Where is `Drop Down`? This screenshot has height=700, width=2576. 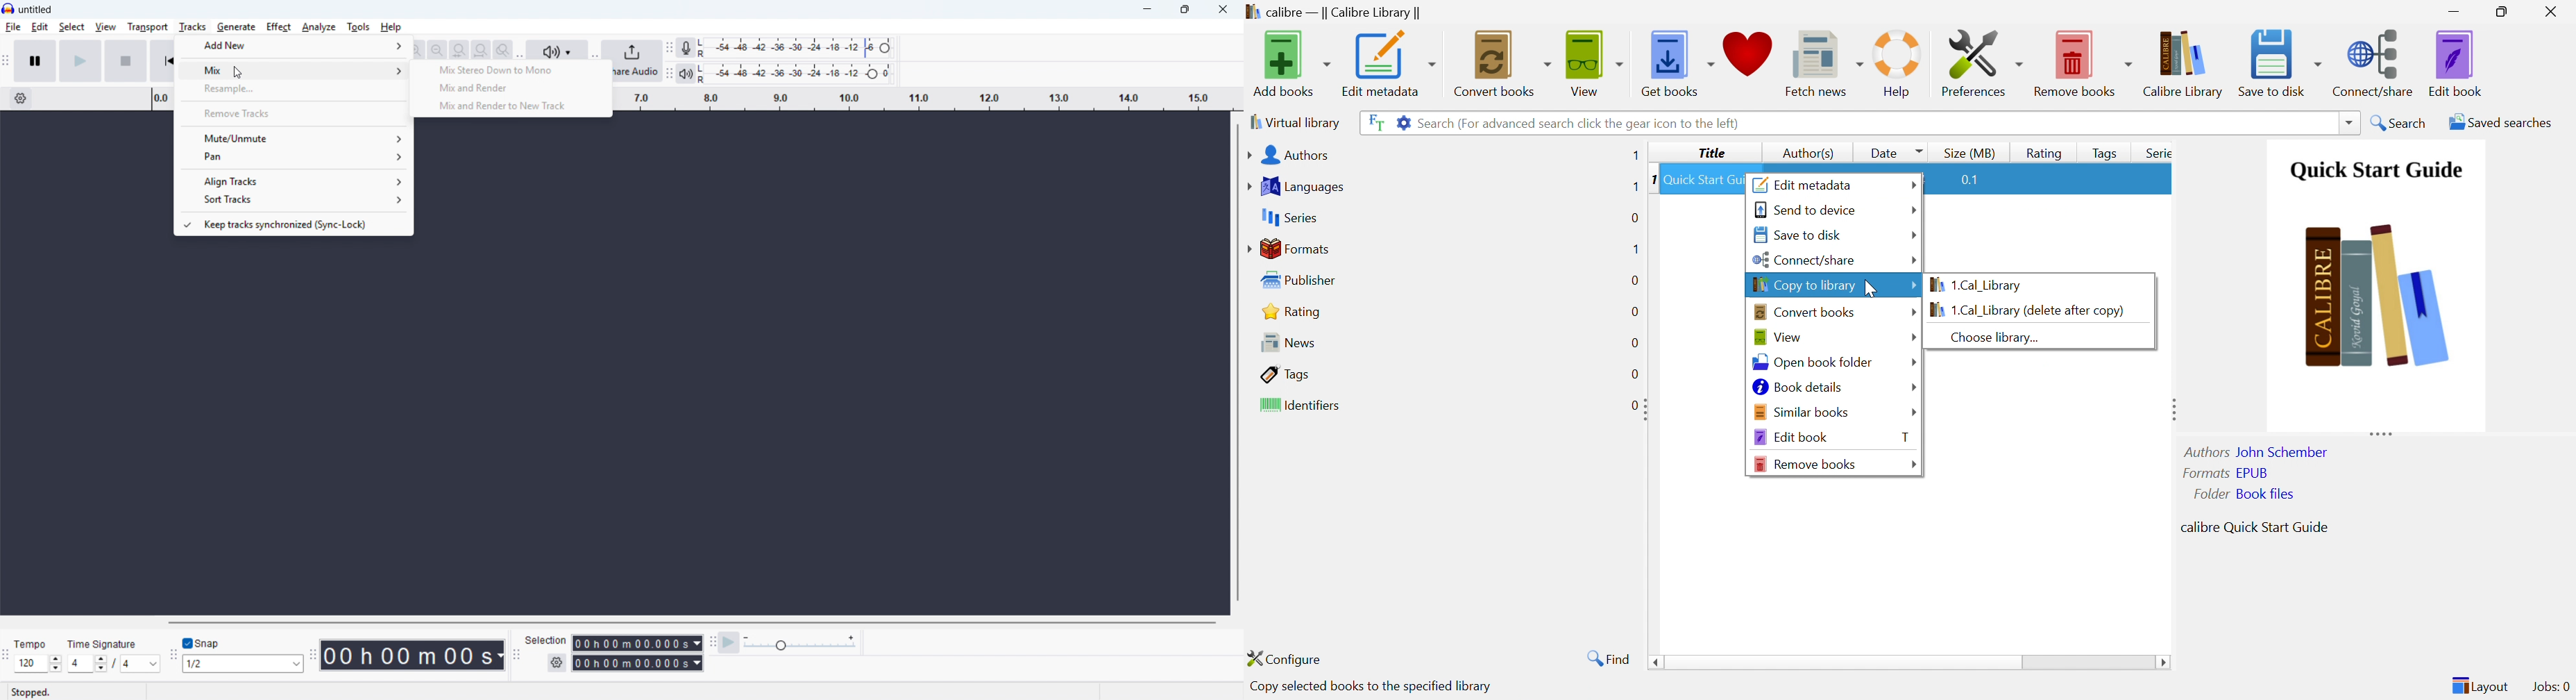 Drop Down is located at coordinates (1843, 664).